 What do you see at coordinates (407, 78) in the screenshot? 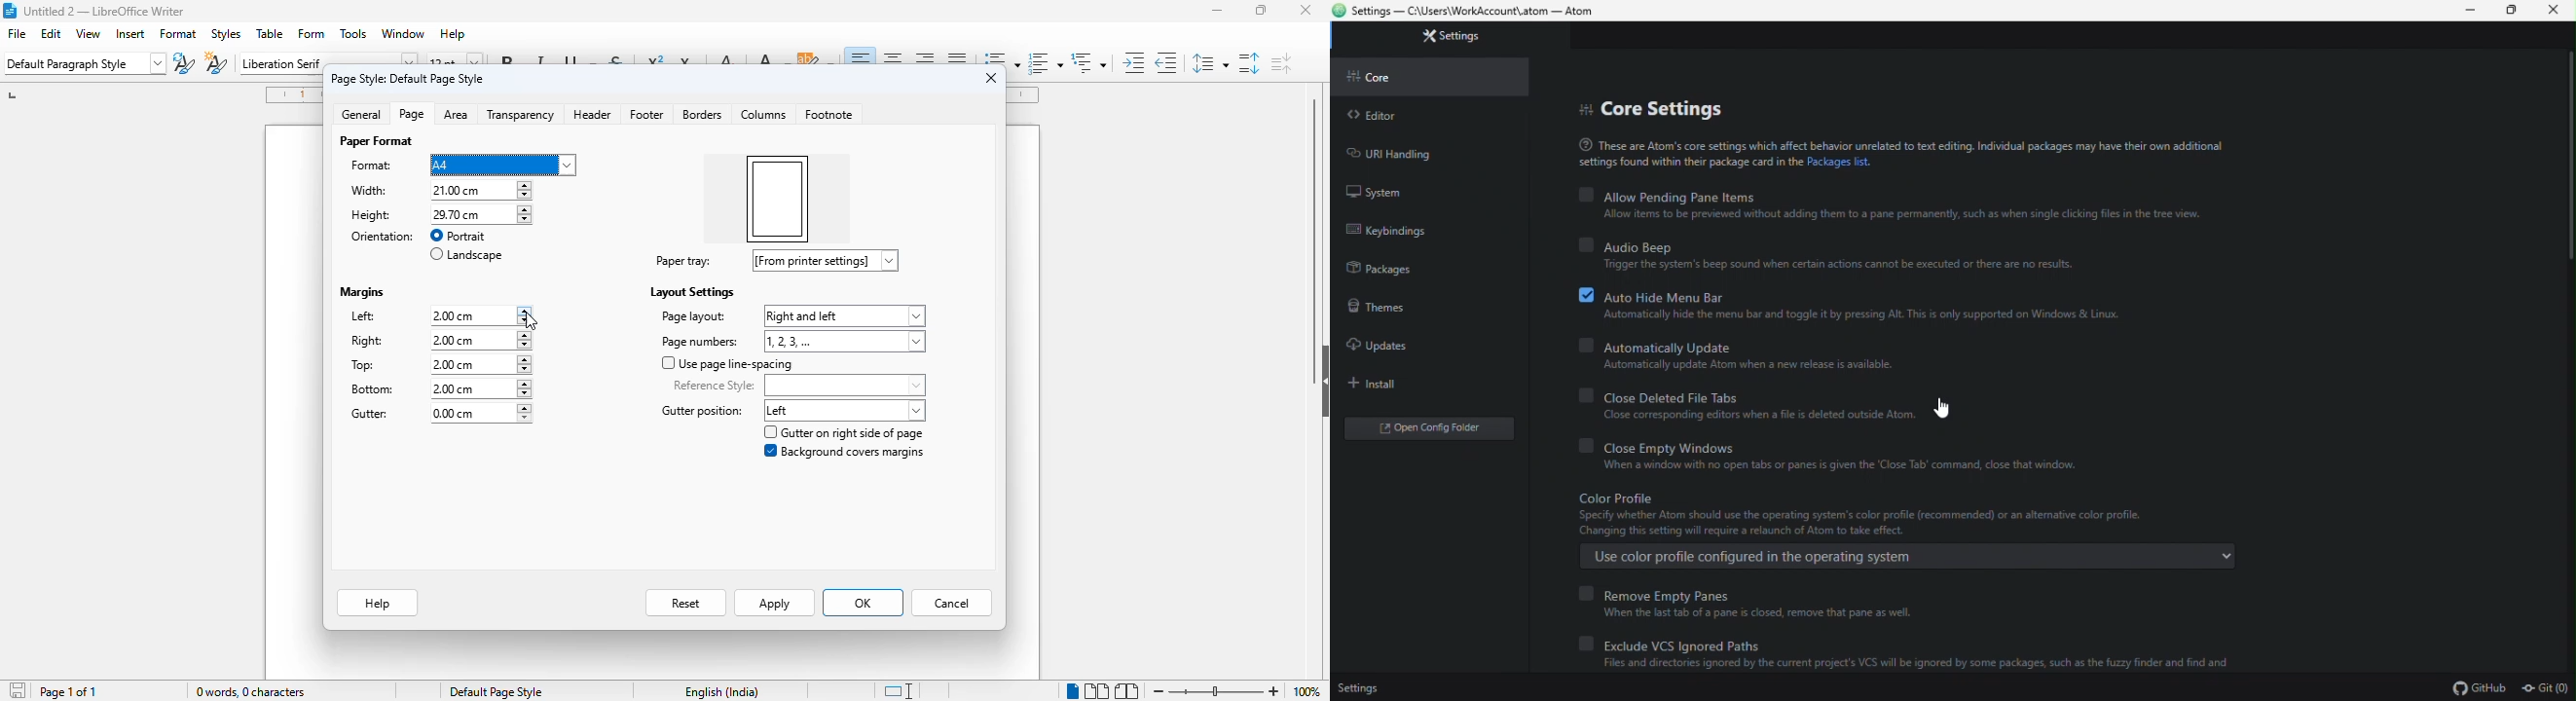
I see `page style: default page style` at bounding box center [407, 78].